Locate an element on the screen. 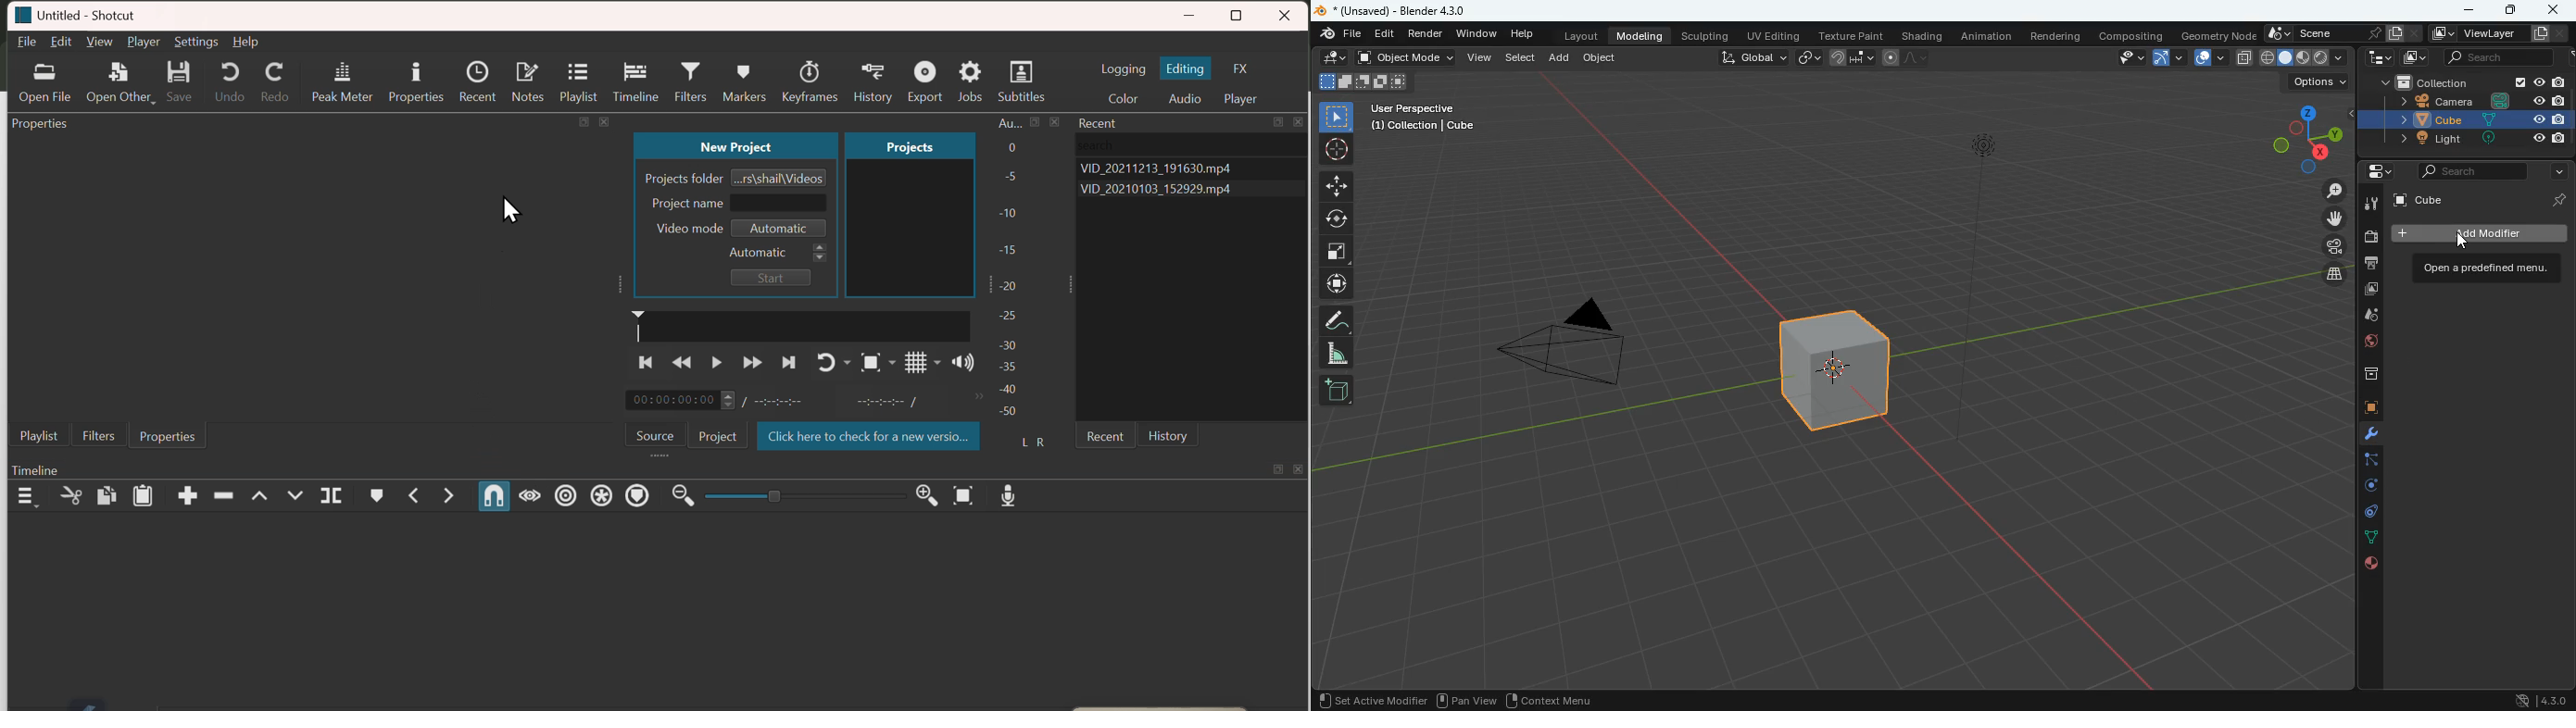  Ripple is located at coordinates (565, 495).